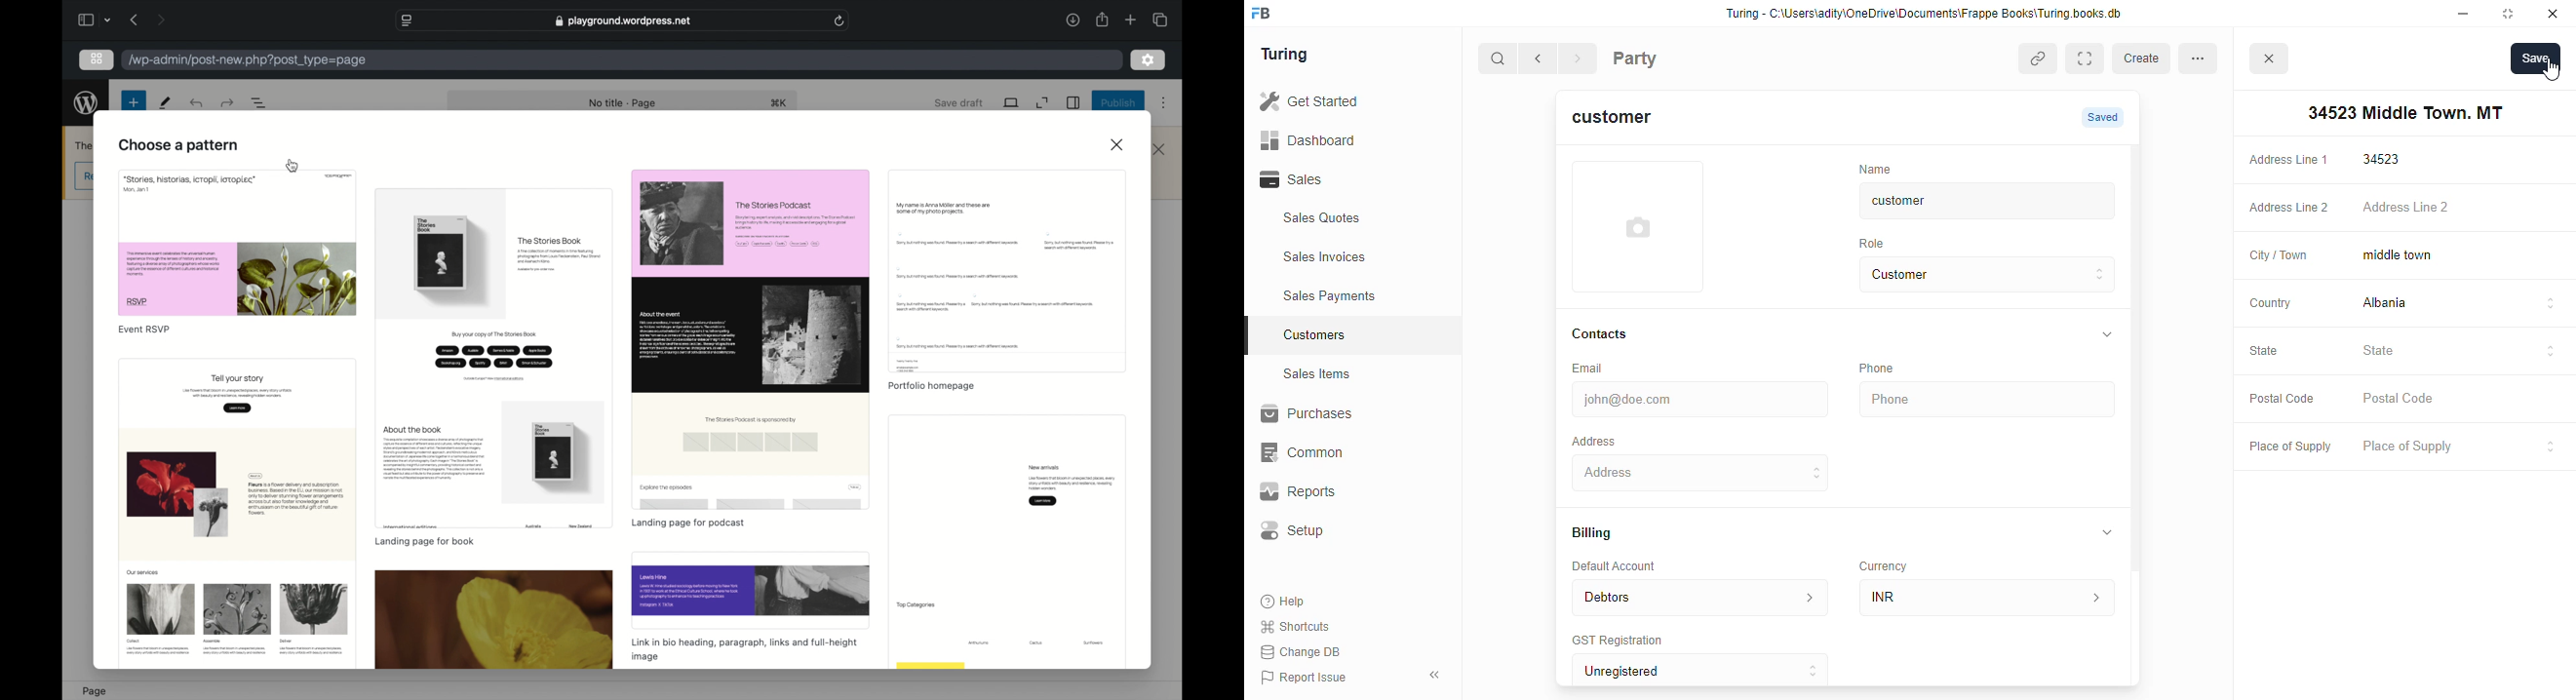 This screenshot has height=700, width=2576. I want to click on ‘Name, so click(1880, 168).